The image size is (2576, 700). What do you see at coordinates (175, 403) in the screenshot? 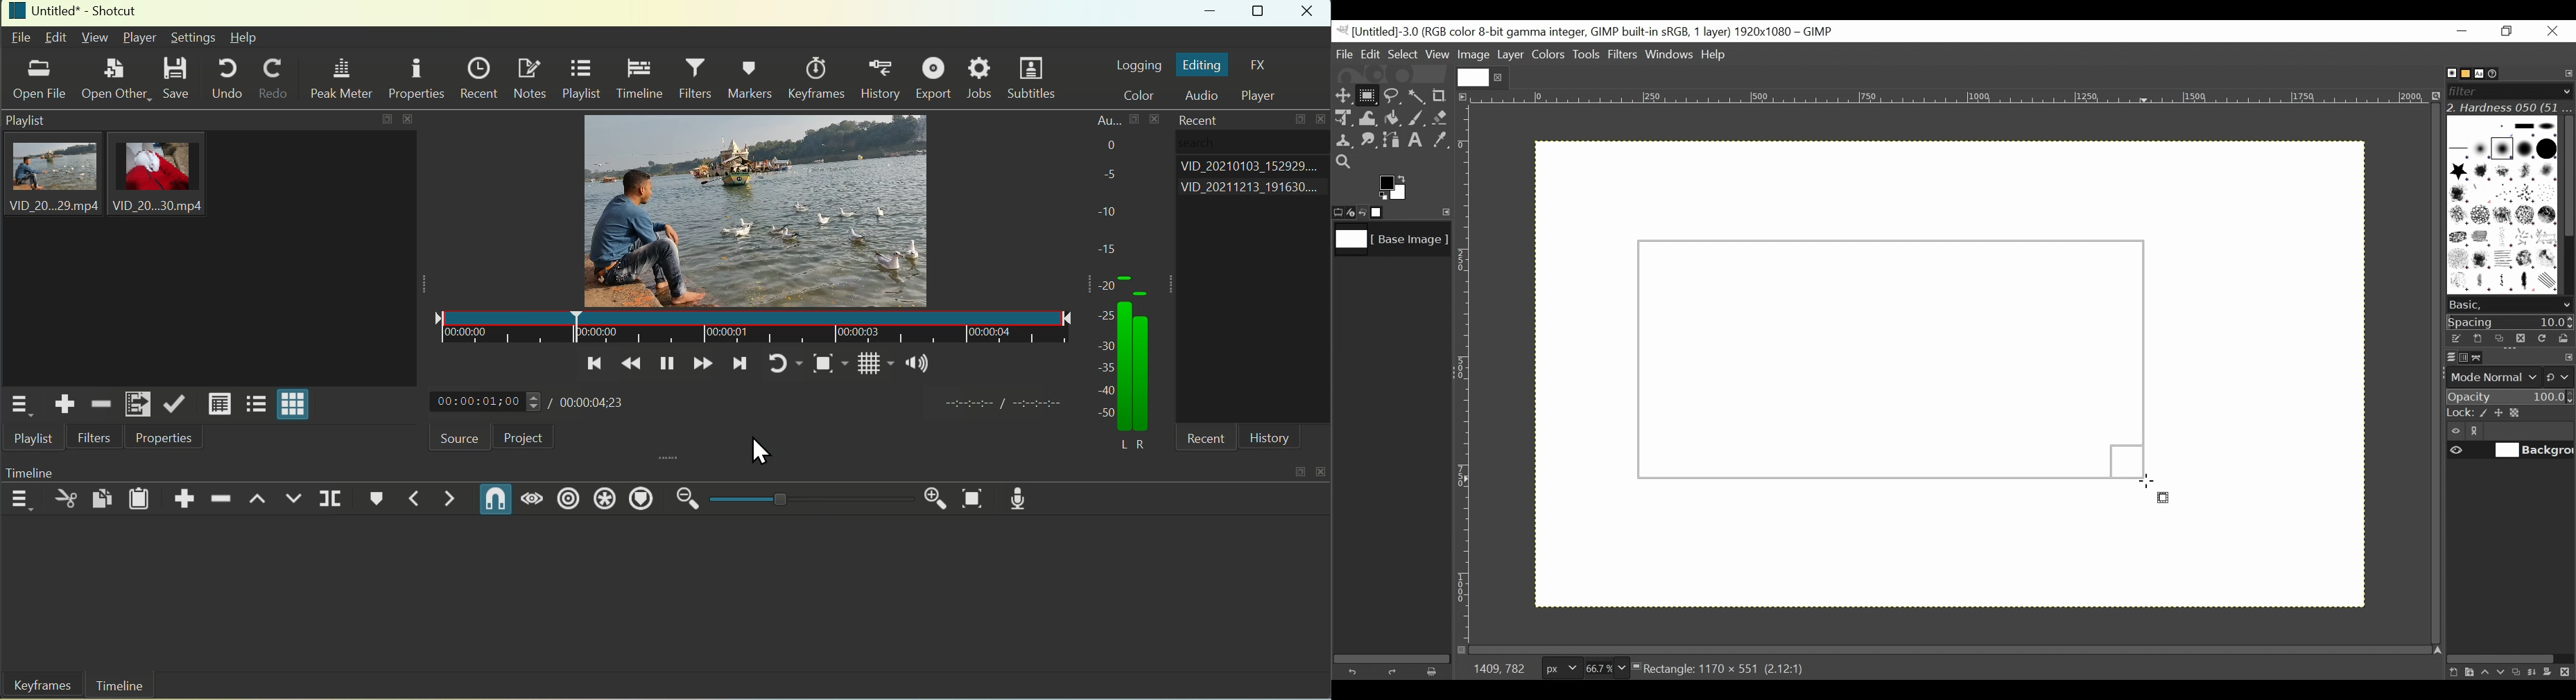
I see `Update` at bounding box center [175, 403].